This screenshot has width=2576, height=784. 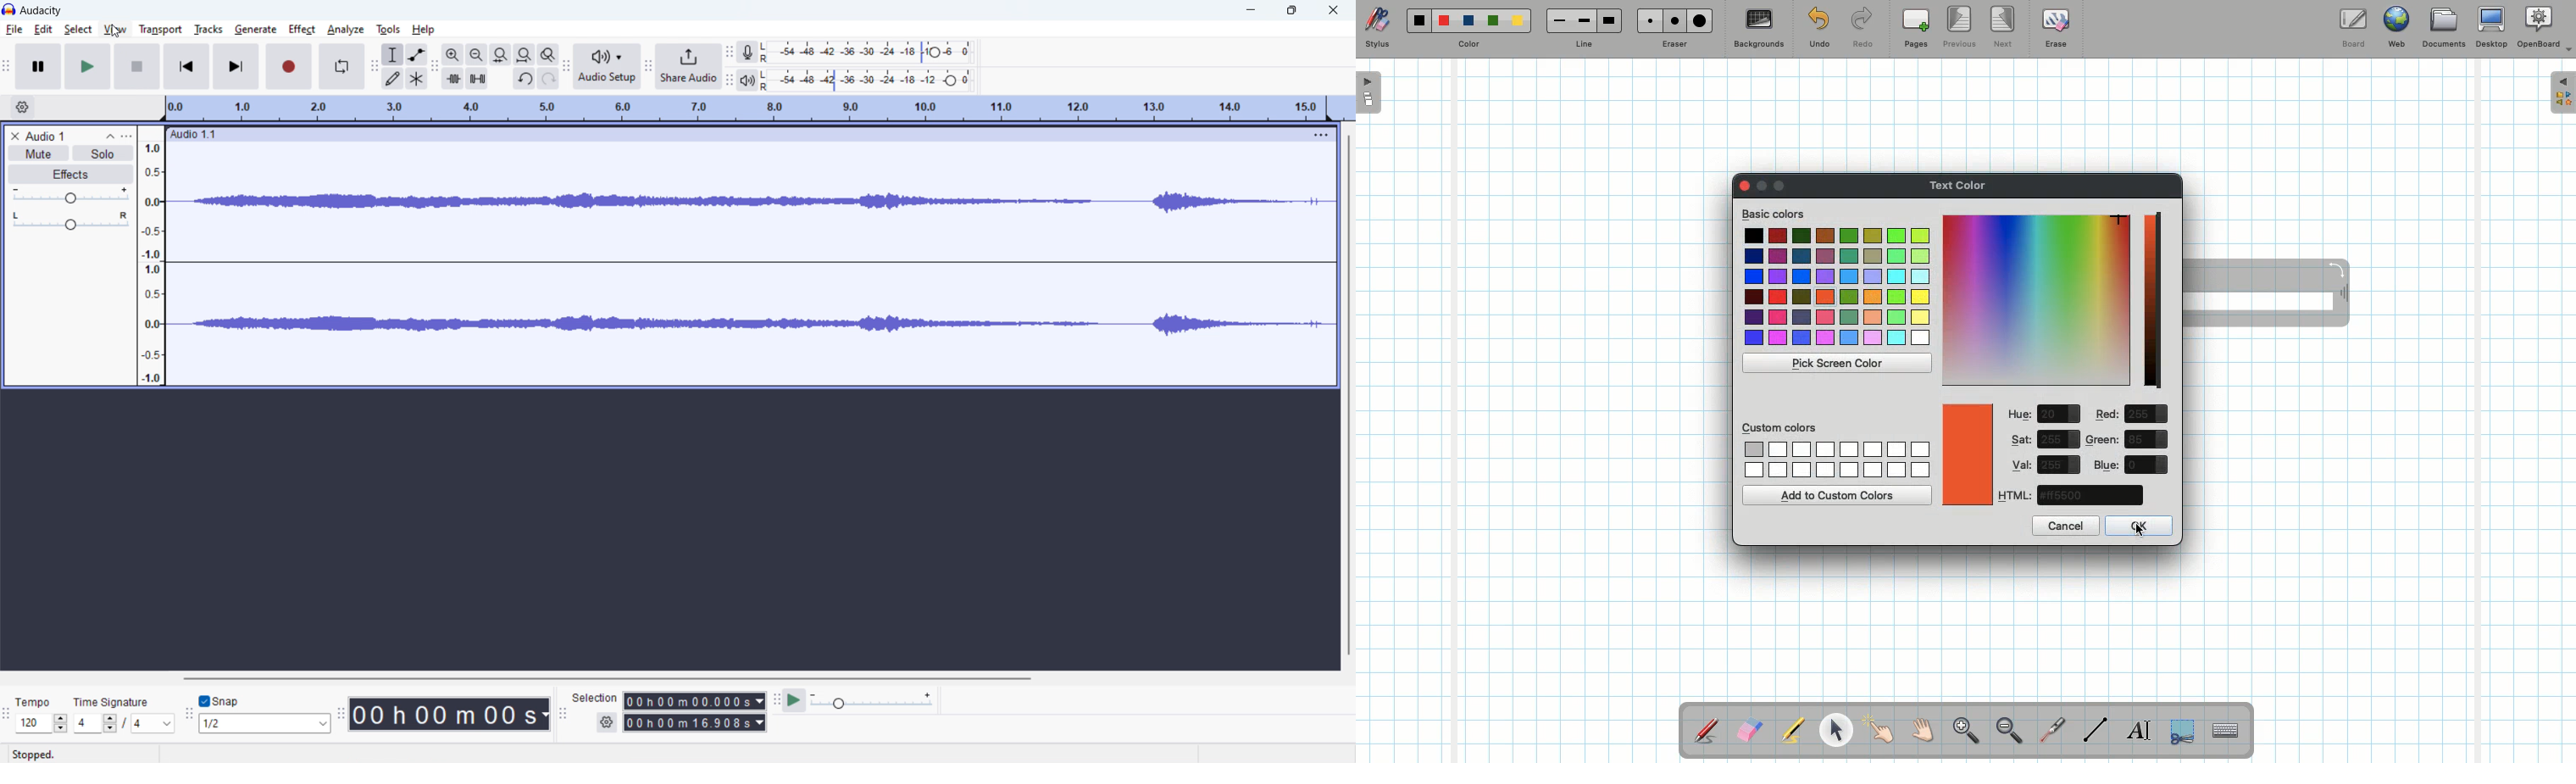 I want to click on tools, so click(x=388, y=30).